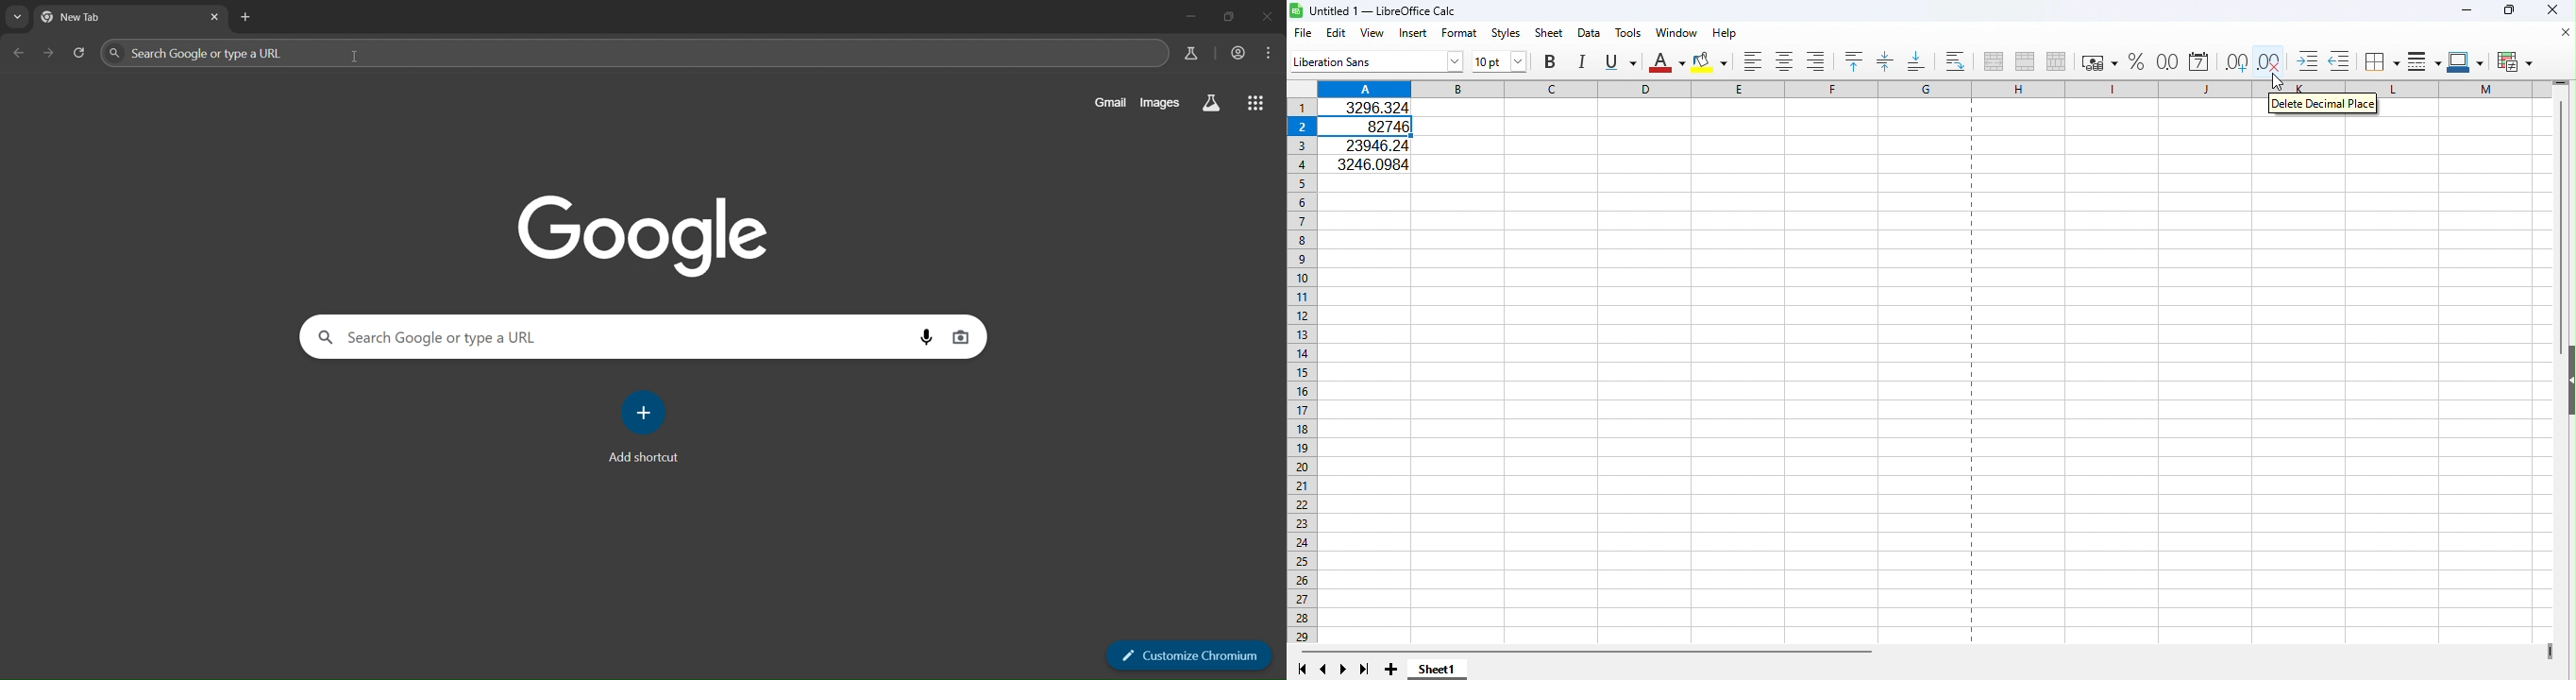 This screenshot has height=700, width=2576. Describe the element at coordinates (1710, 62) in the screenshot. I see `Background color` at that location.